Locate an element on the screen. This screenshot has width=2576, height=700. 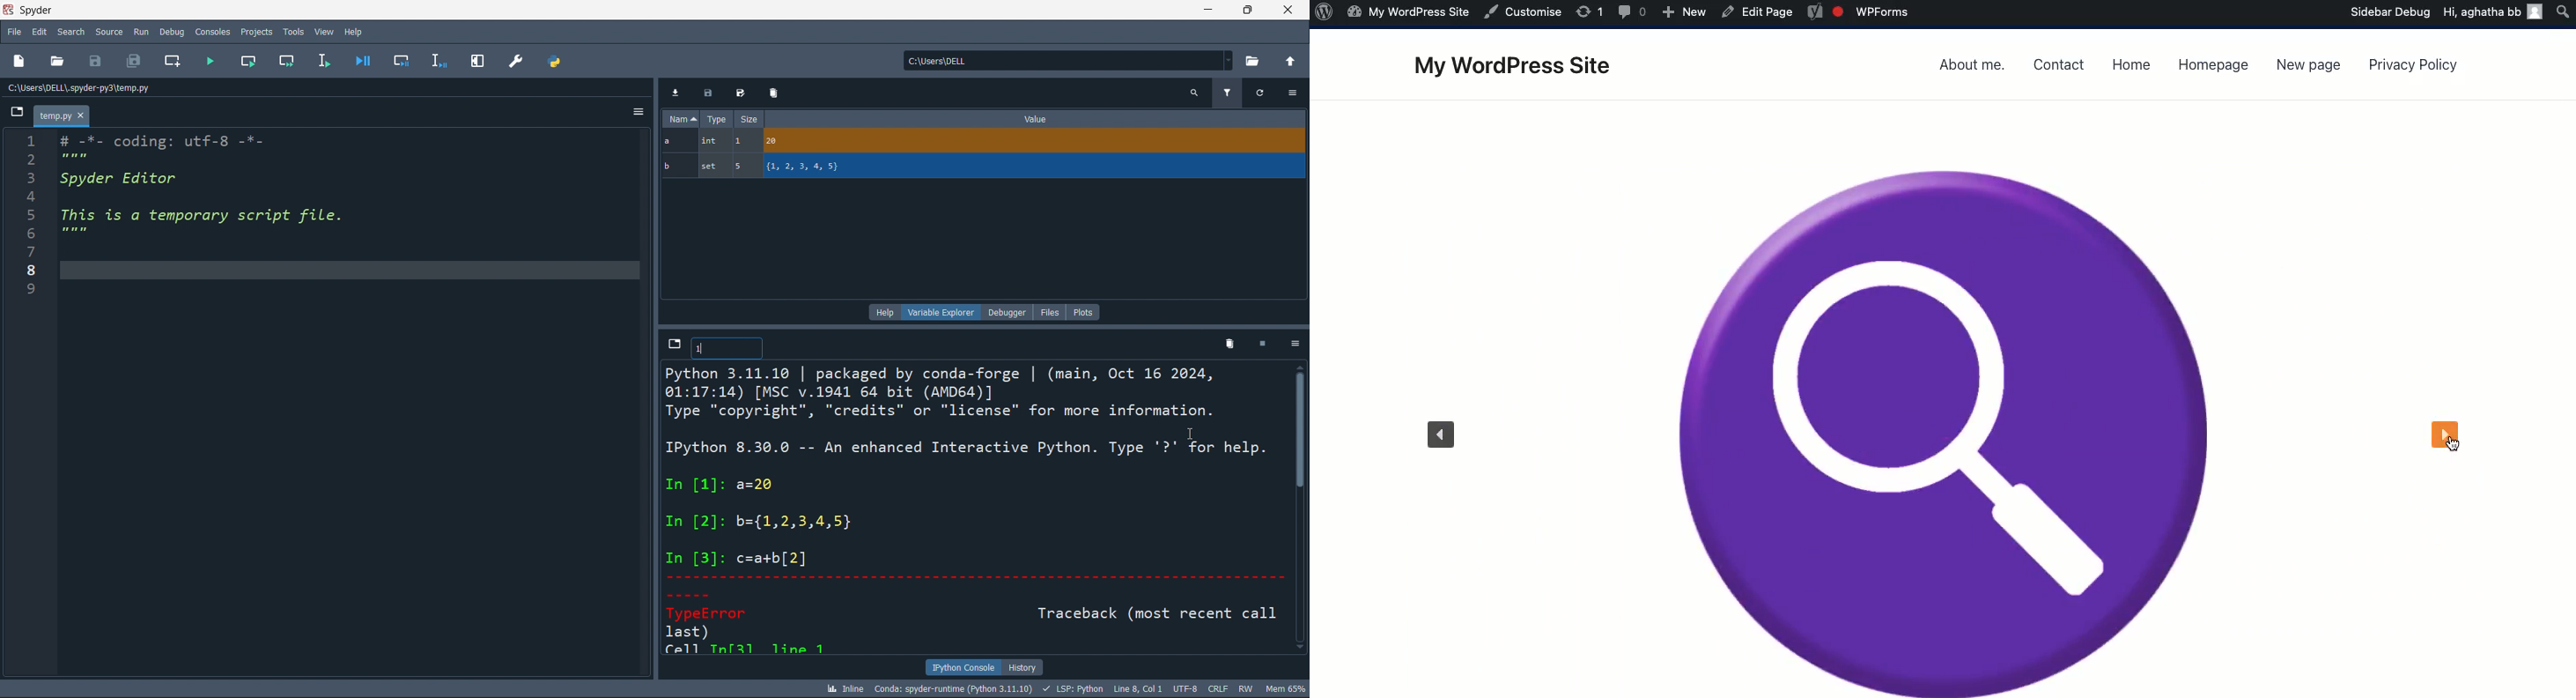
CONDA:SPYDER-RUNTIME(PYTHON 3.11.10) is located at coordinates (952, 688).